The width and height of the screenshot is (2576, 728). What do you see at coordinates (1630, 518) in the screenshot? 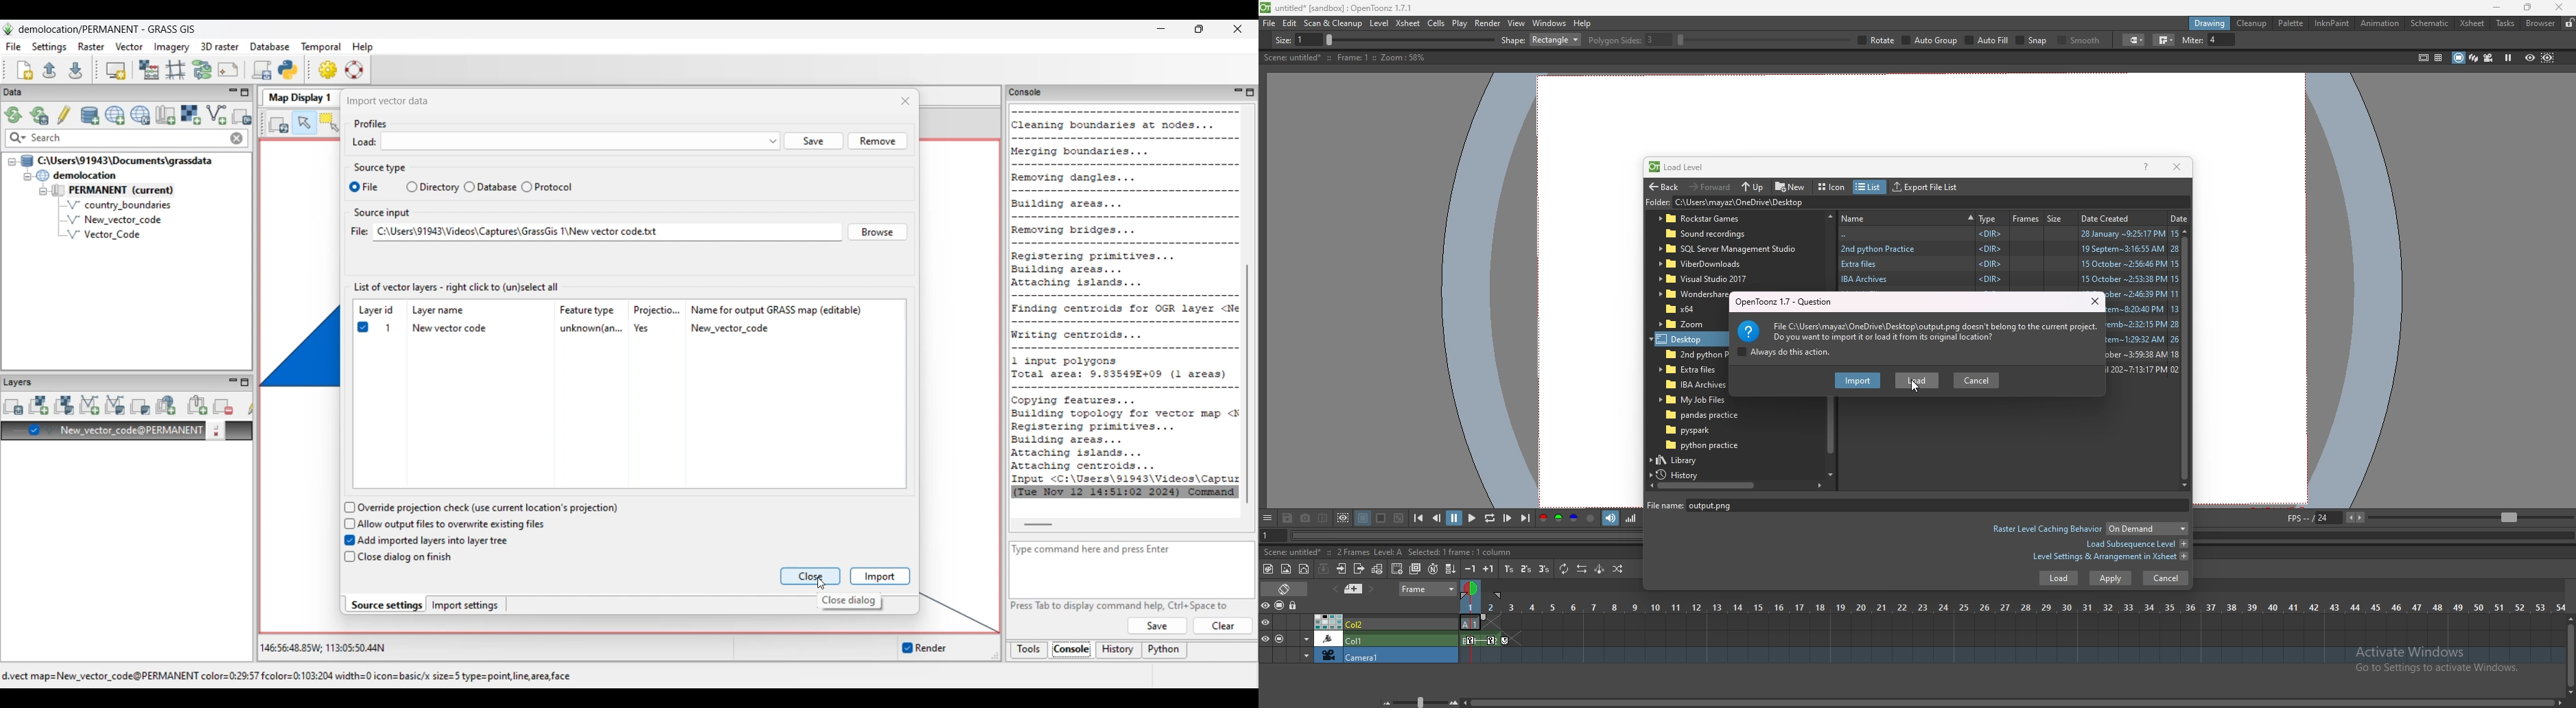
I see `histogram` at bounding box center [1630, 518].